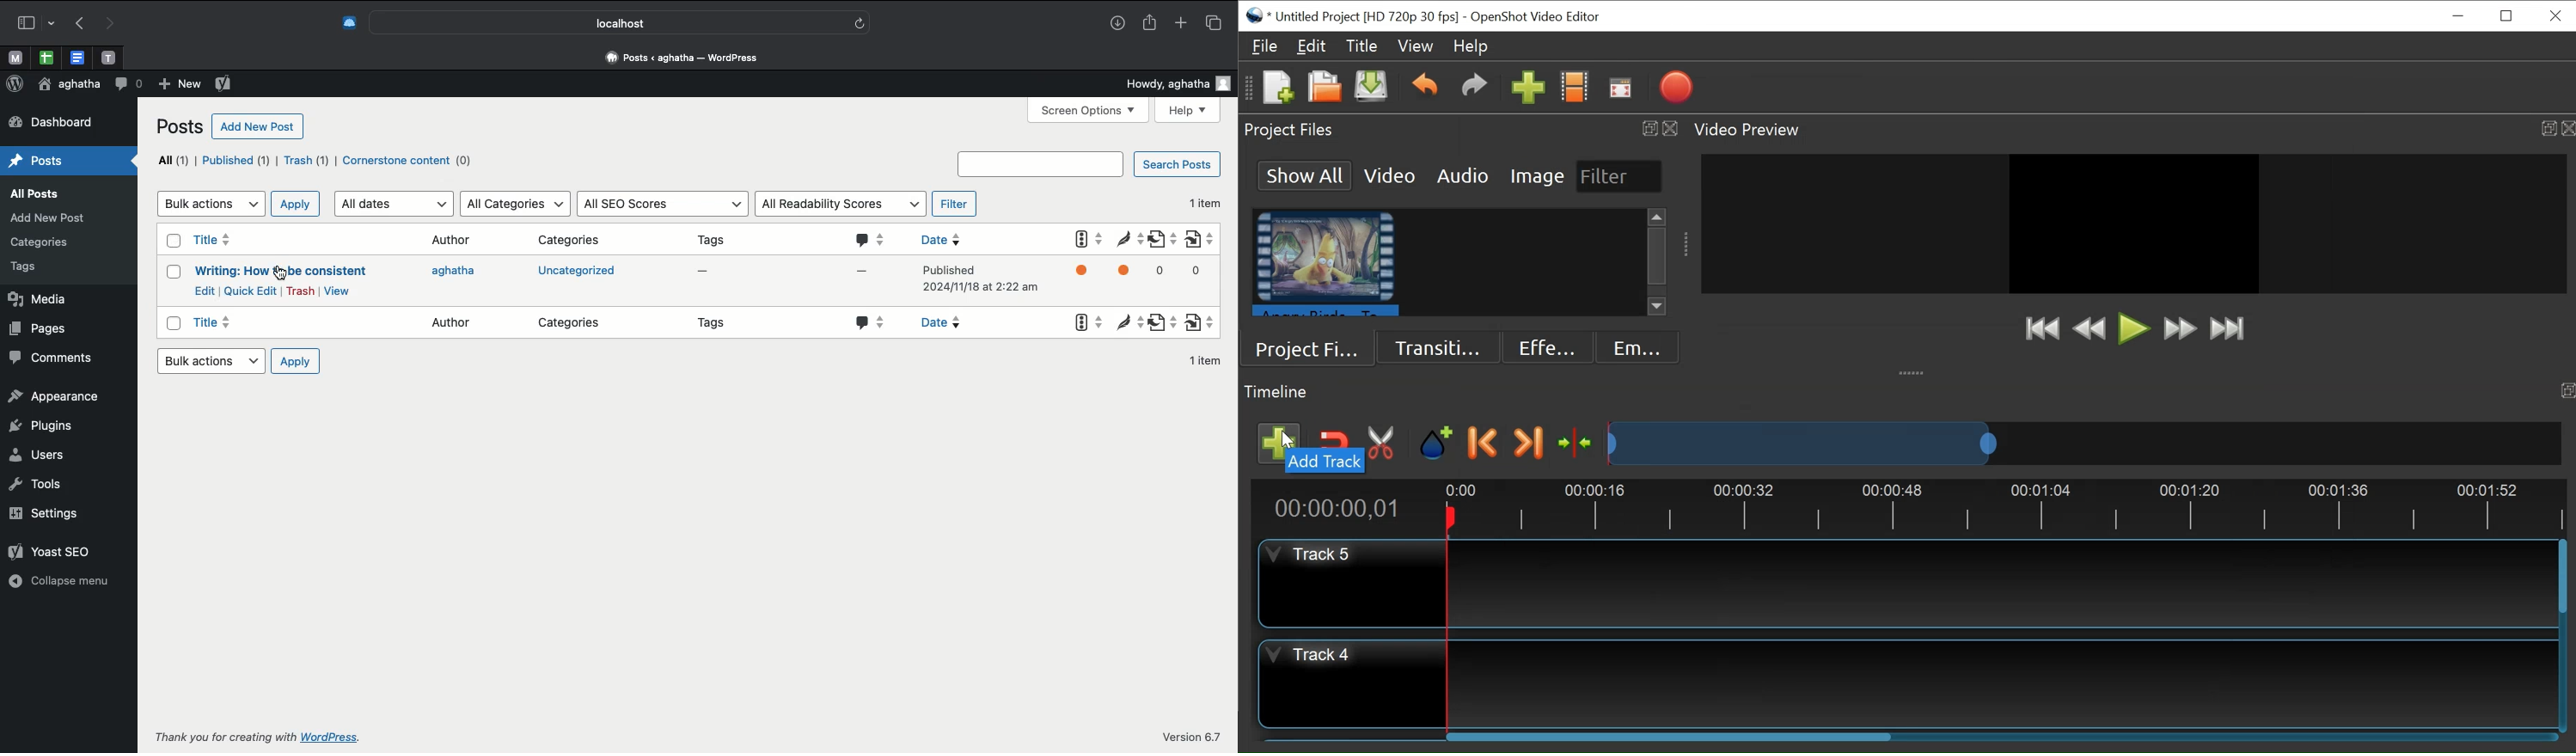 The image size is (2576, 756). I want to click on User, so click(67, 85).